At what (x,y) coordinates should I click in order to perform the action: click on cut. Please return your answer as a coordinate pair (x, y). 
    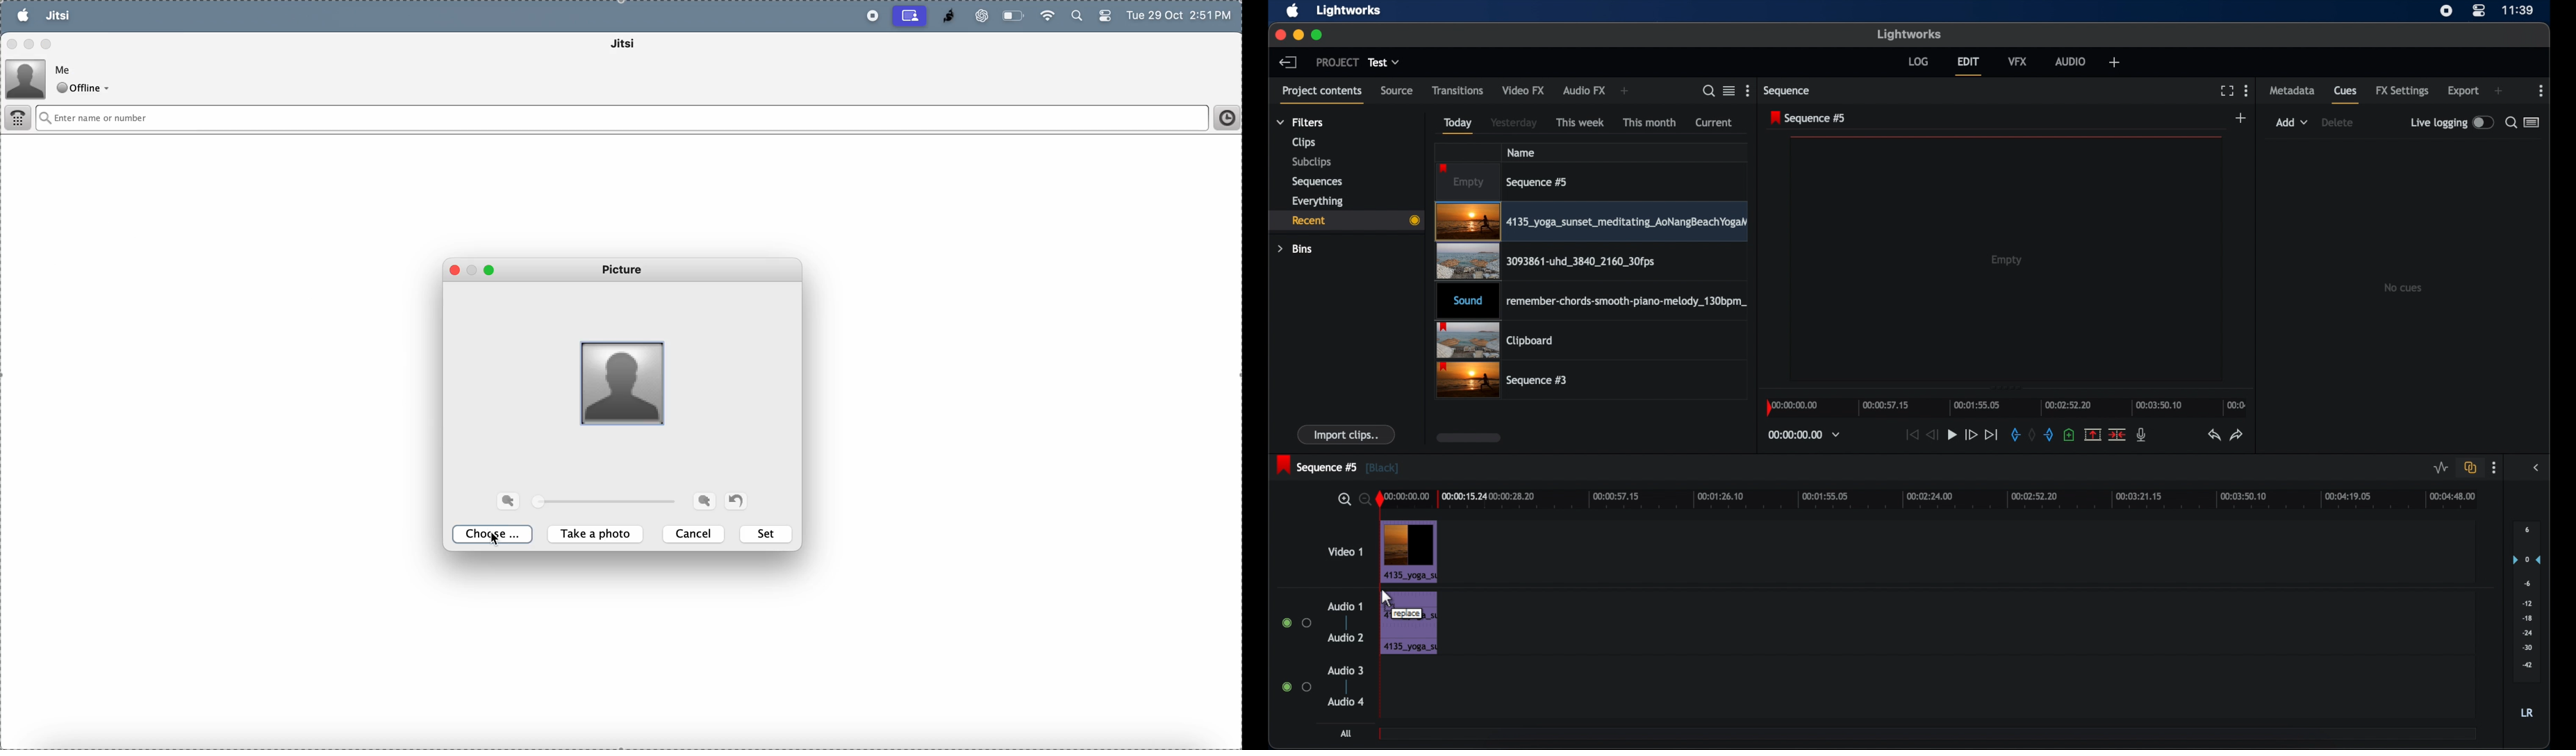
    Looking at the image, I should click on (2117, 434).